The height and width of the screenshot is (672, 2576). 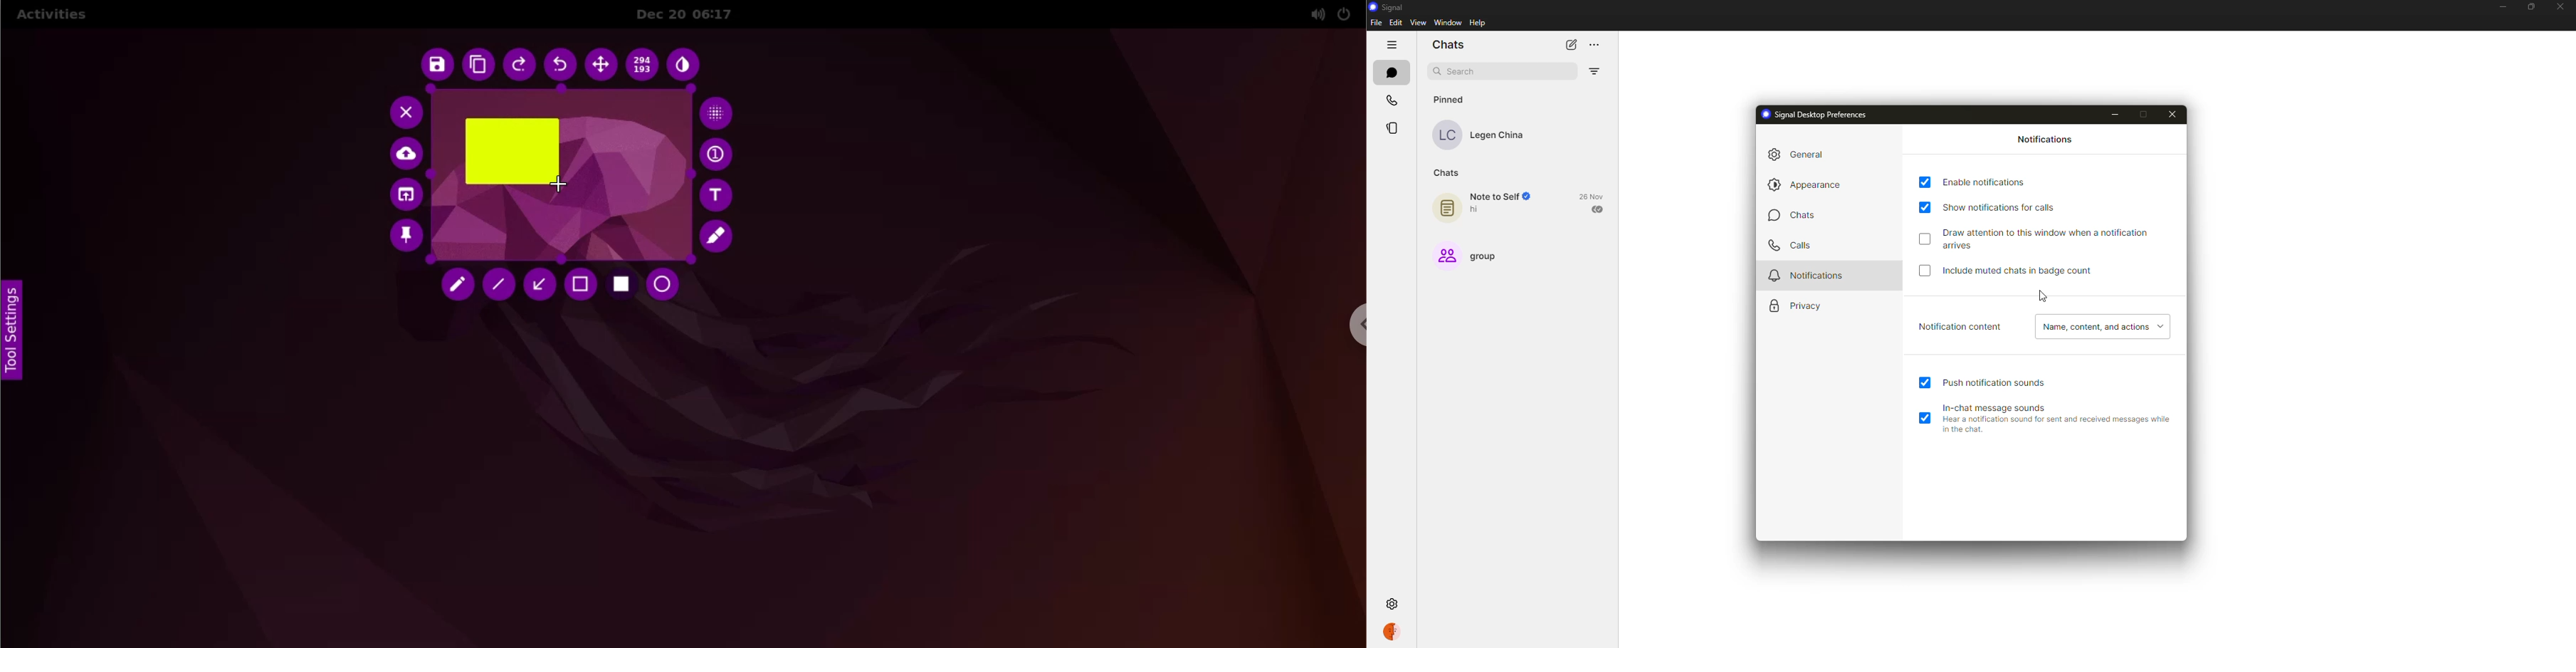 I want to click on Dec 20 06:17, so click(x=695, y=14).